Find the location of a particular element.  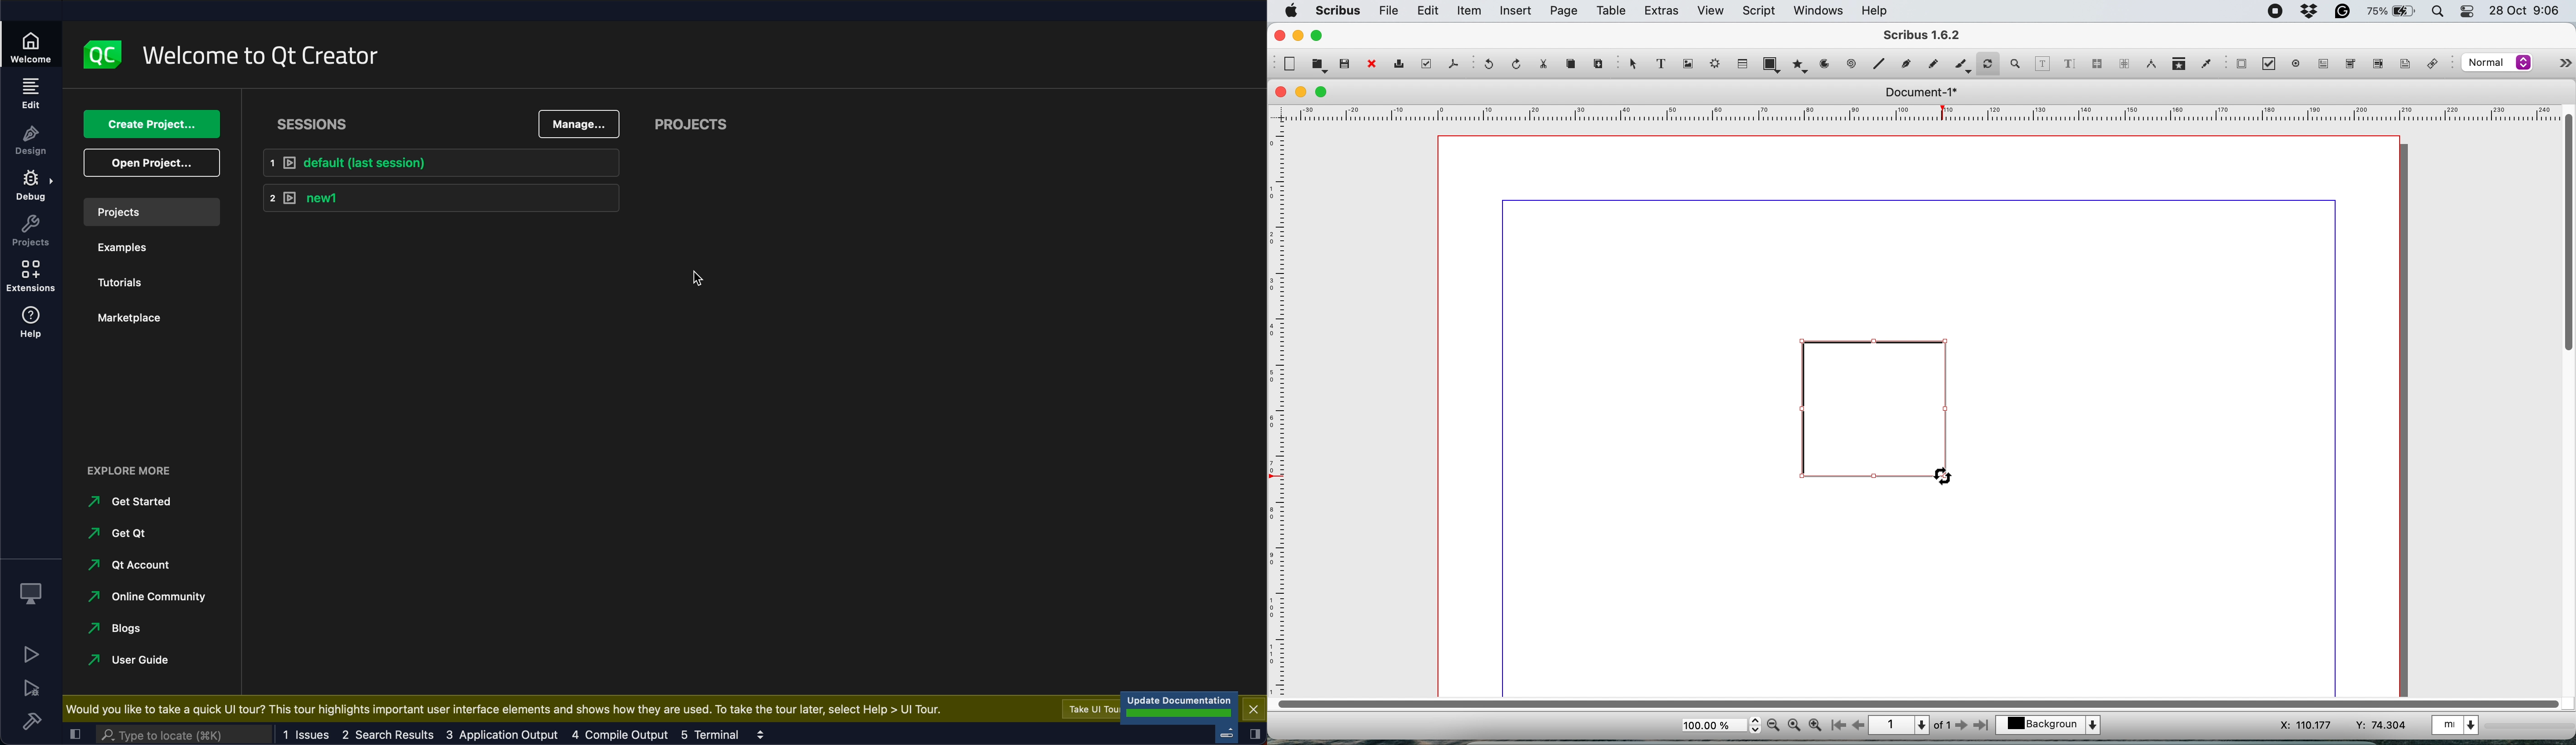

spotlight search is located at coordinates (2434, 12).